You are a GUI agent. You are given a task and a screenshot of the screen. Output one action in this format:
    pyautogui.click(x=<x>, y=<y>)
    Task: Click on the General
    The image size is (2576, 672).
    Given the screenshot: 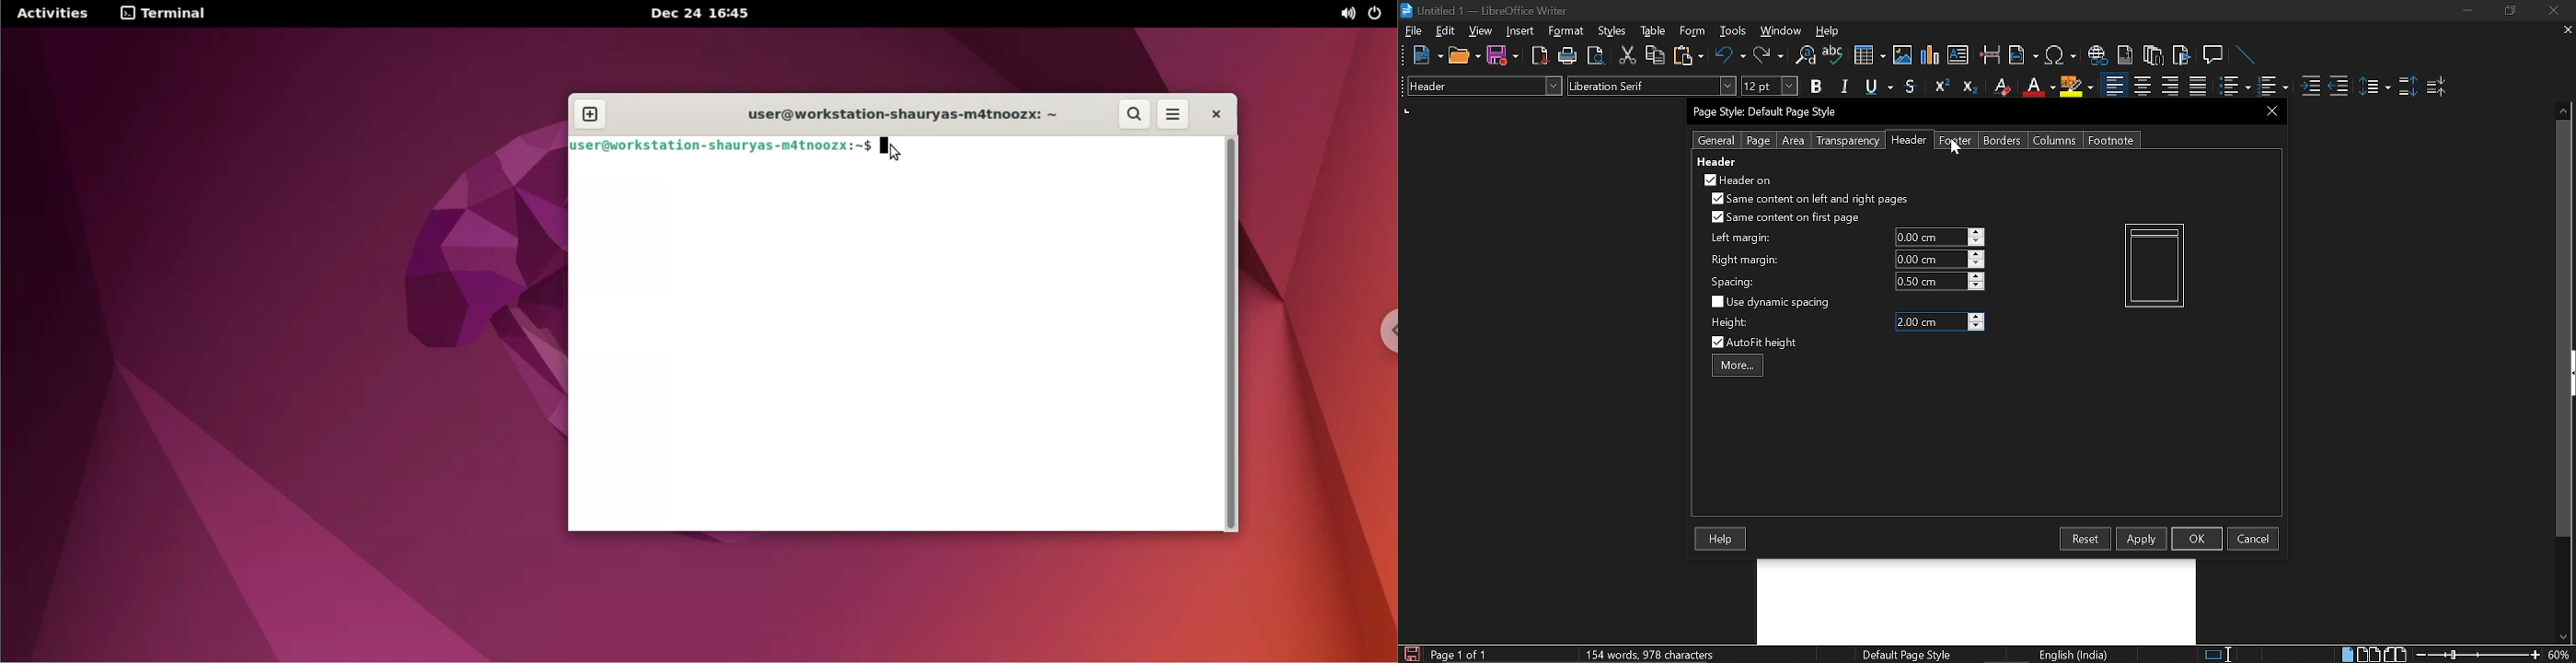 What is the action you would take?
    pyautogui.click(x=1717, y=140)
    